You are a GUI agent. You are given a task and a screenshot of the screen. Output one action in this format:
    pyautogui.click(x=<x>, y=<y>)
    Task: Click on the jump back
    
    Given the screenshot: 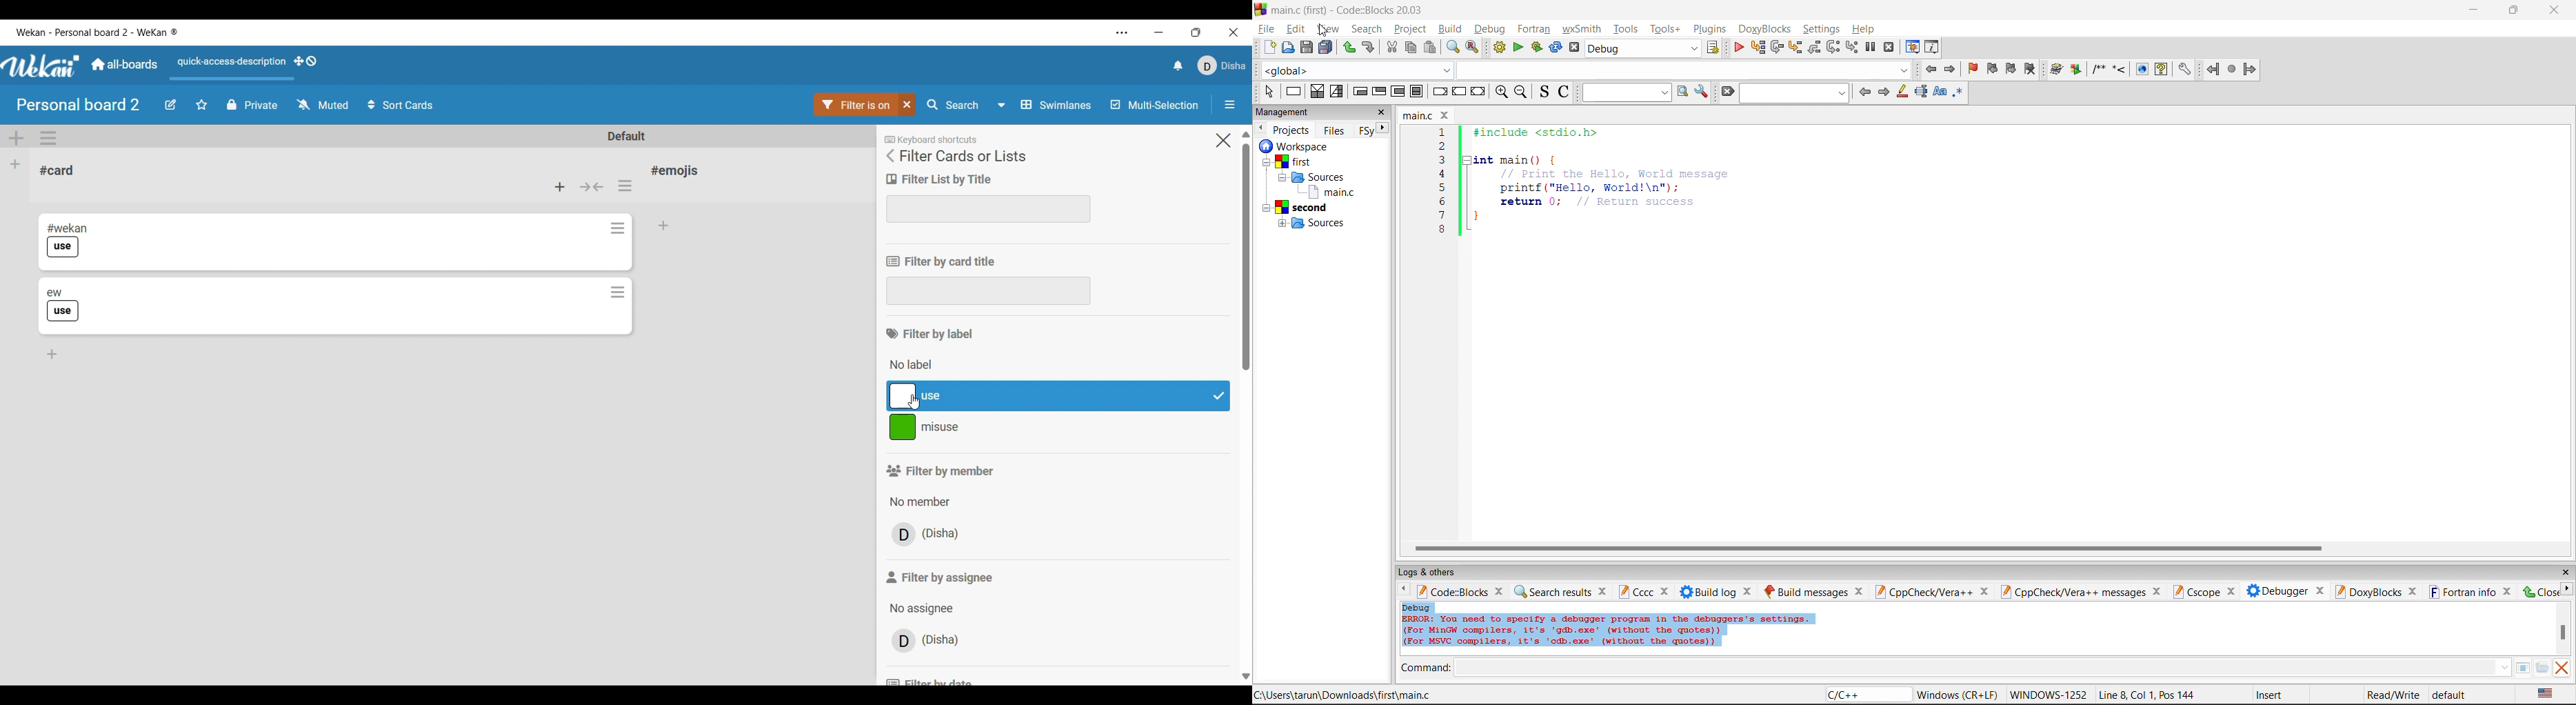 What is the action you would take?
    pyautogui.click(x=2215, y=69)
    